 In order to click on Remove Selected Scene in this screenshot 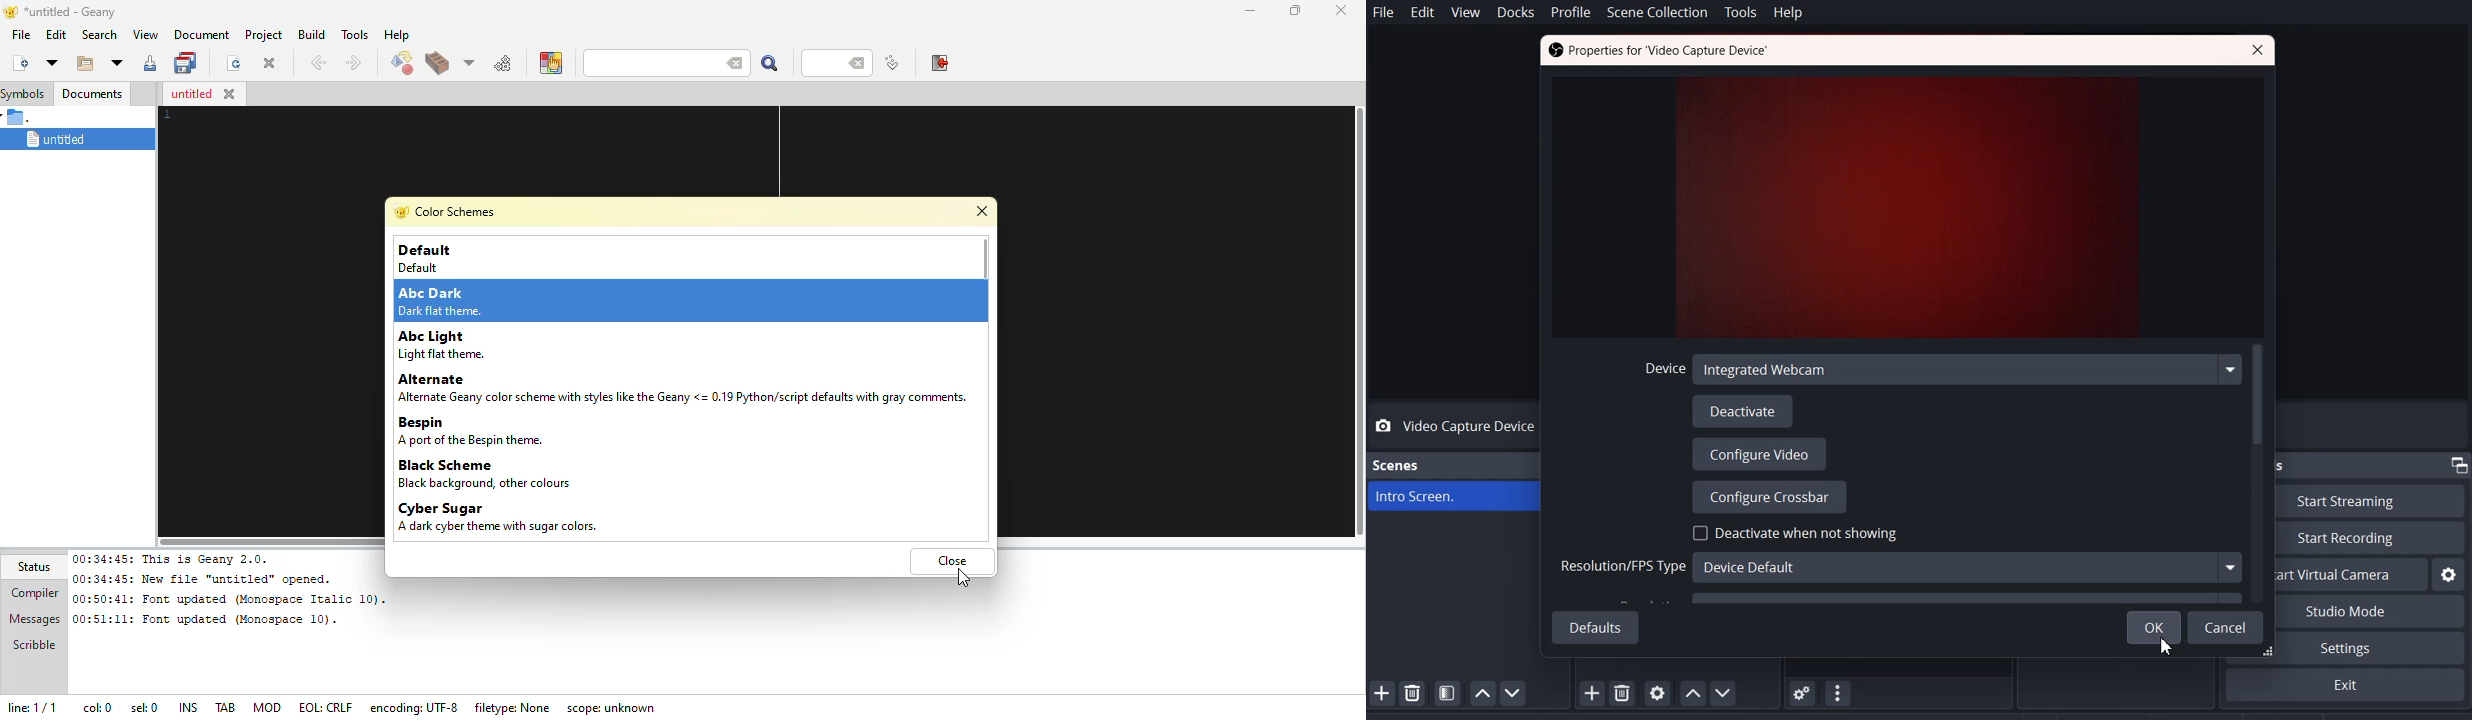, I will do `click(1413, 691)`.